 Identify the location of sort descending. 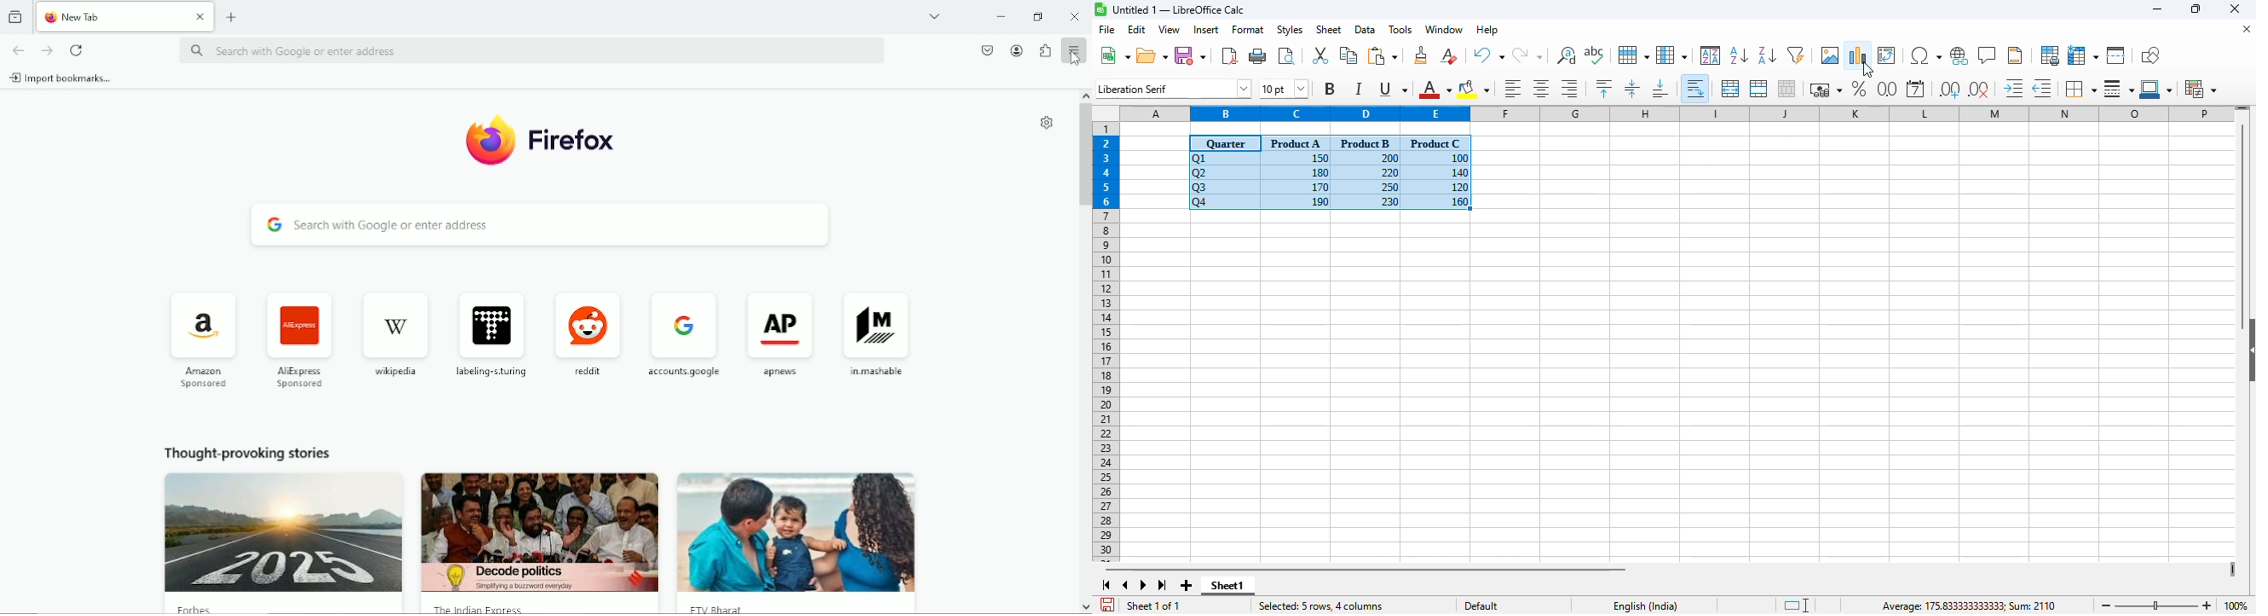
(1768, 55).